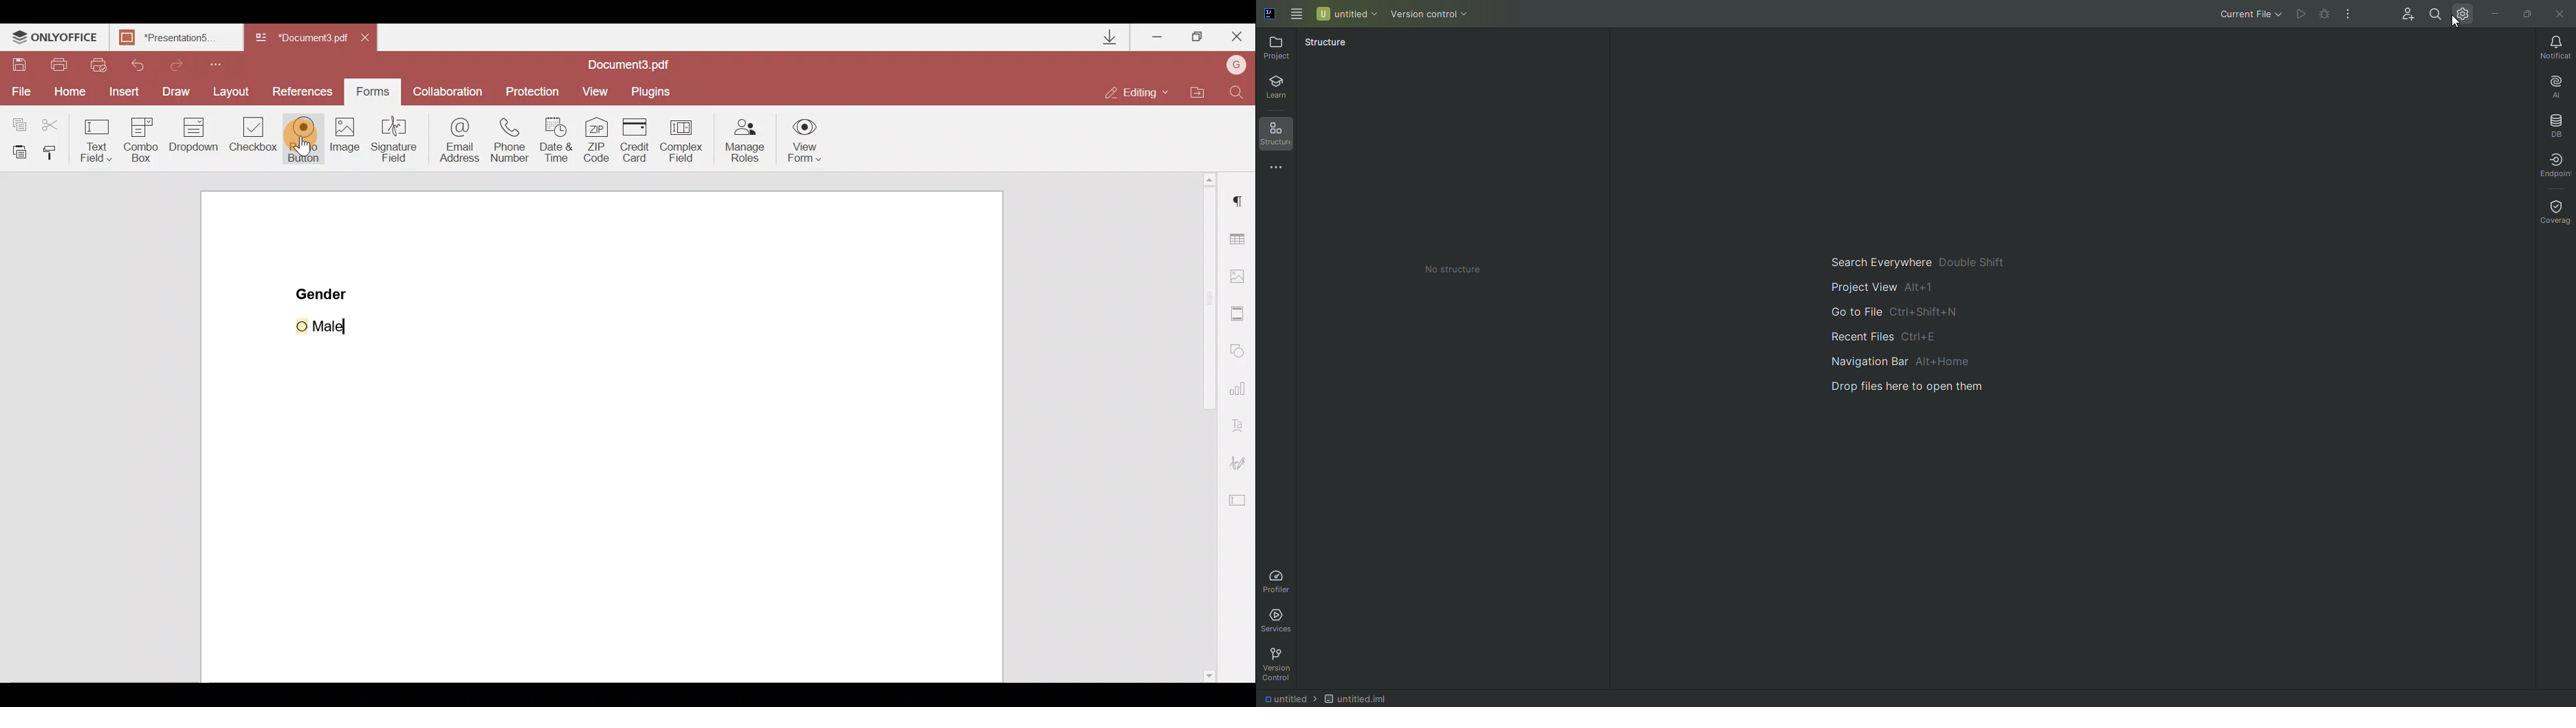  What do you see at coordinates (806, 140) in the screenshot?
I see `View form` at bounding box center [806, 140].